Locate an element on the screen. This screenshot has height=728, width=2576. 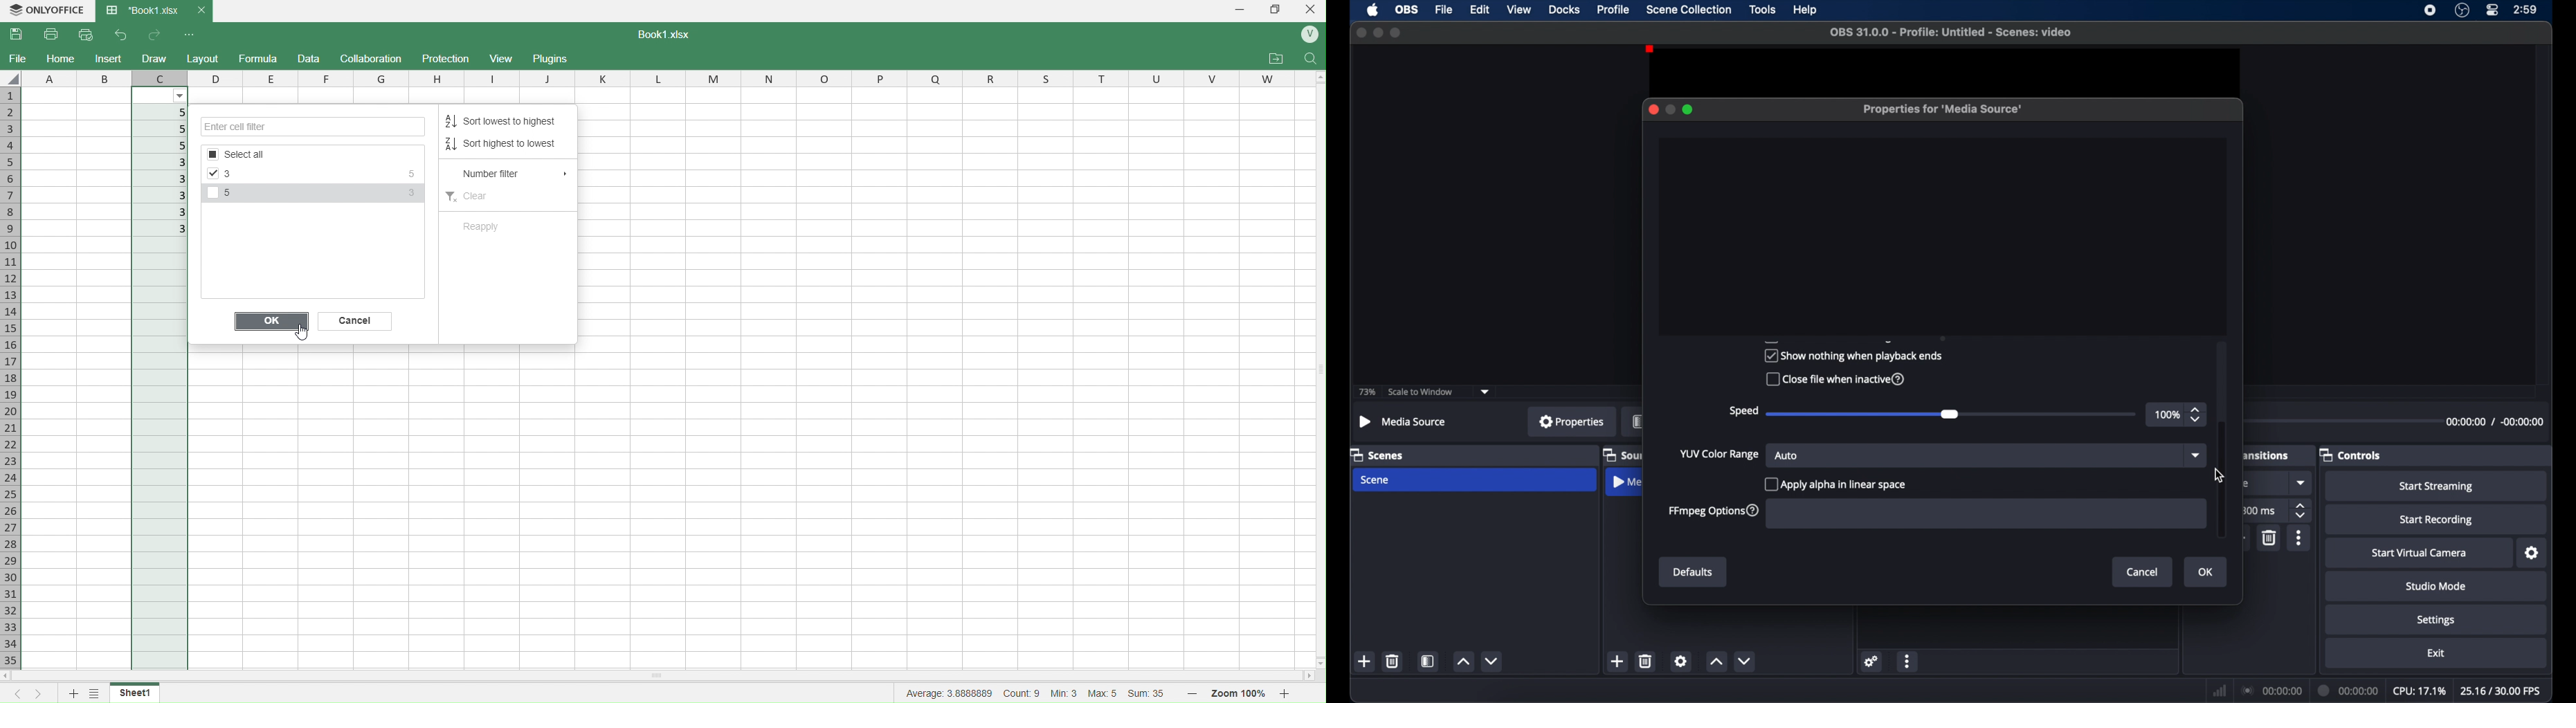
Enter Cell Filter is located at coordinates (315, 127).